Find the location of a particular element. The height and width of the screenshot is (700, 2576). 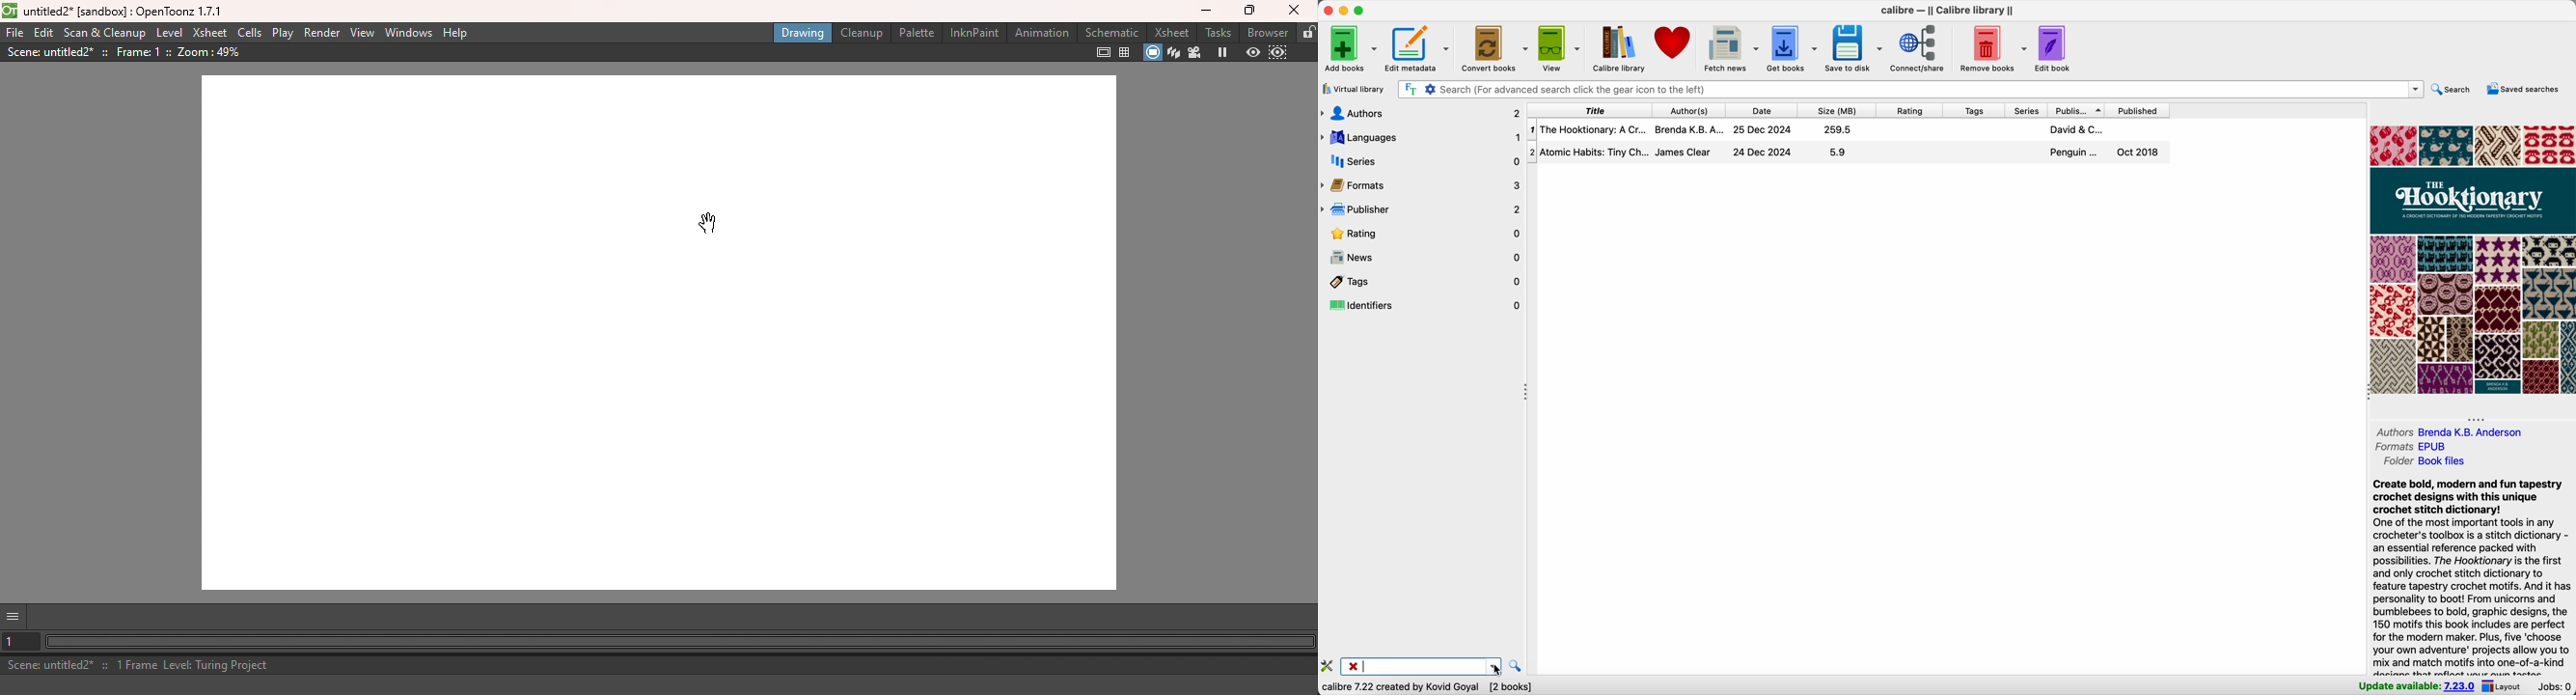

Camera view is located at coordinates (1197, 53).